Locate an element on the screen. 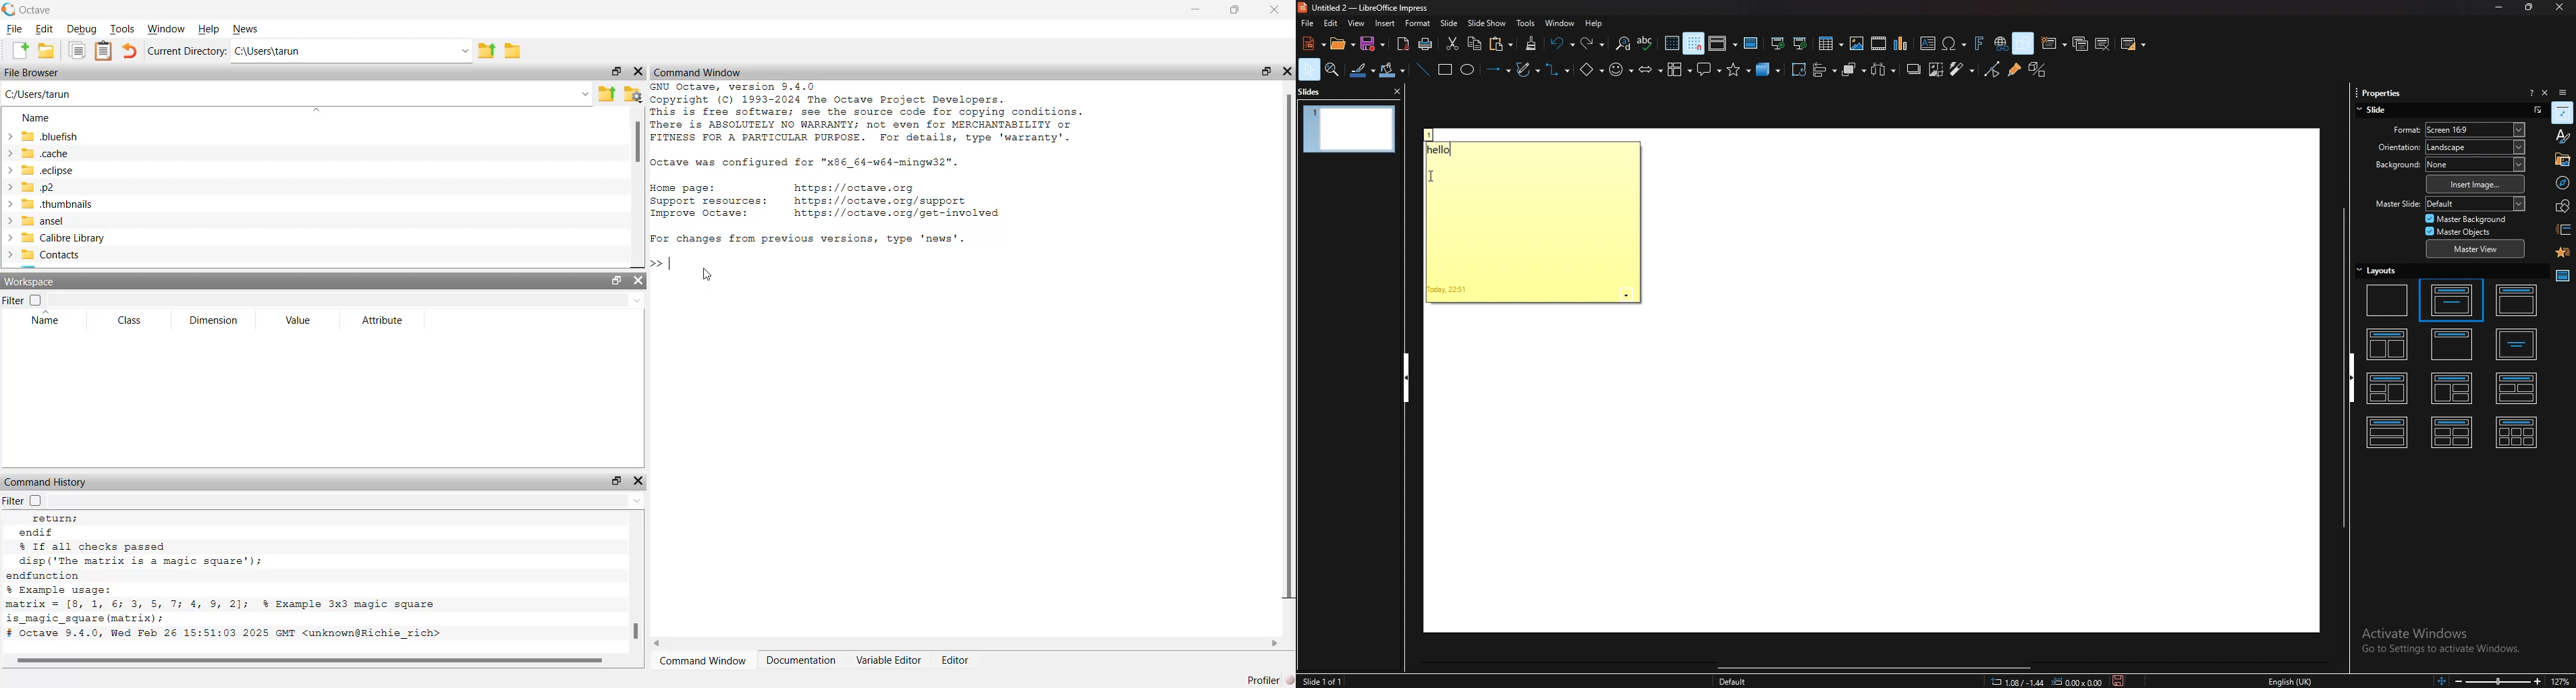 Image resolution: width=2576 pixels, height=700 pixels. master view is located at coordinates (2474, 250).